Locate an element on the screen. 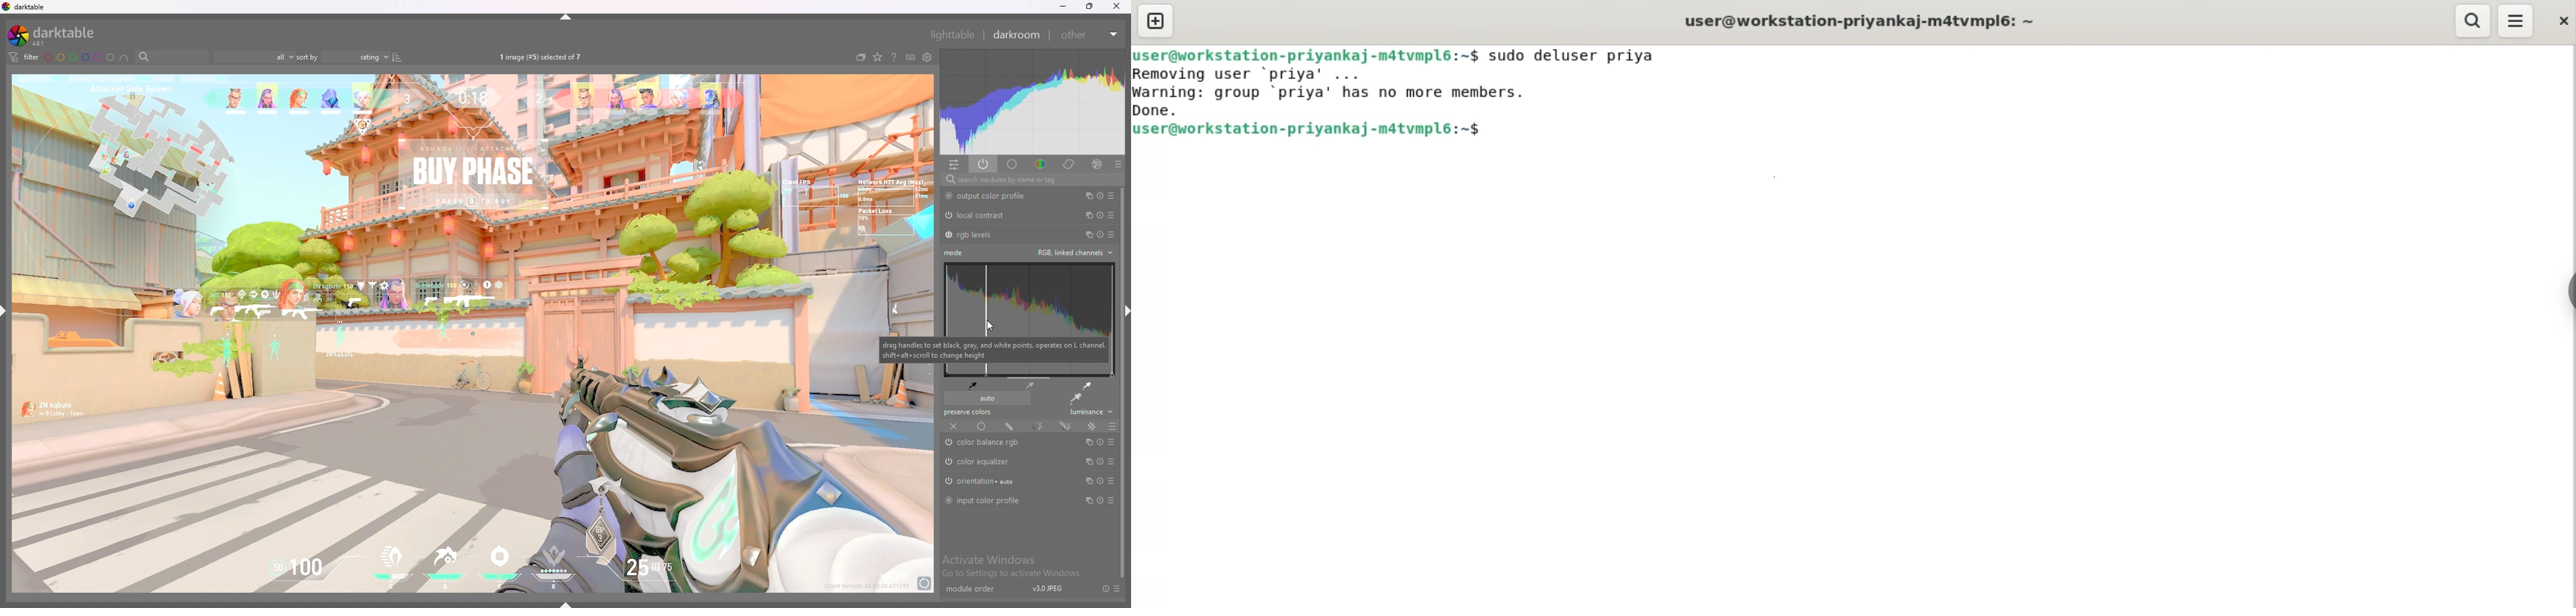 This screenshot has height=616, width=2576. help is located at coordinates (894, 57).